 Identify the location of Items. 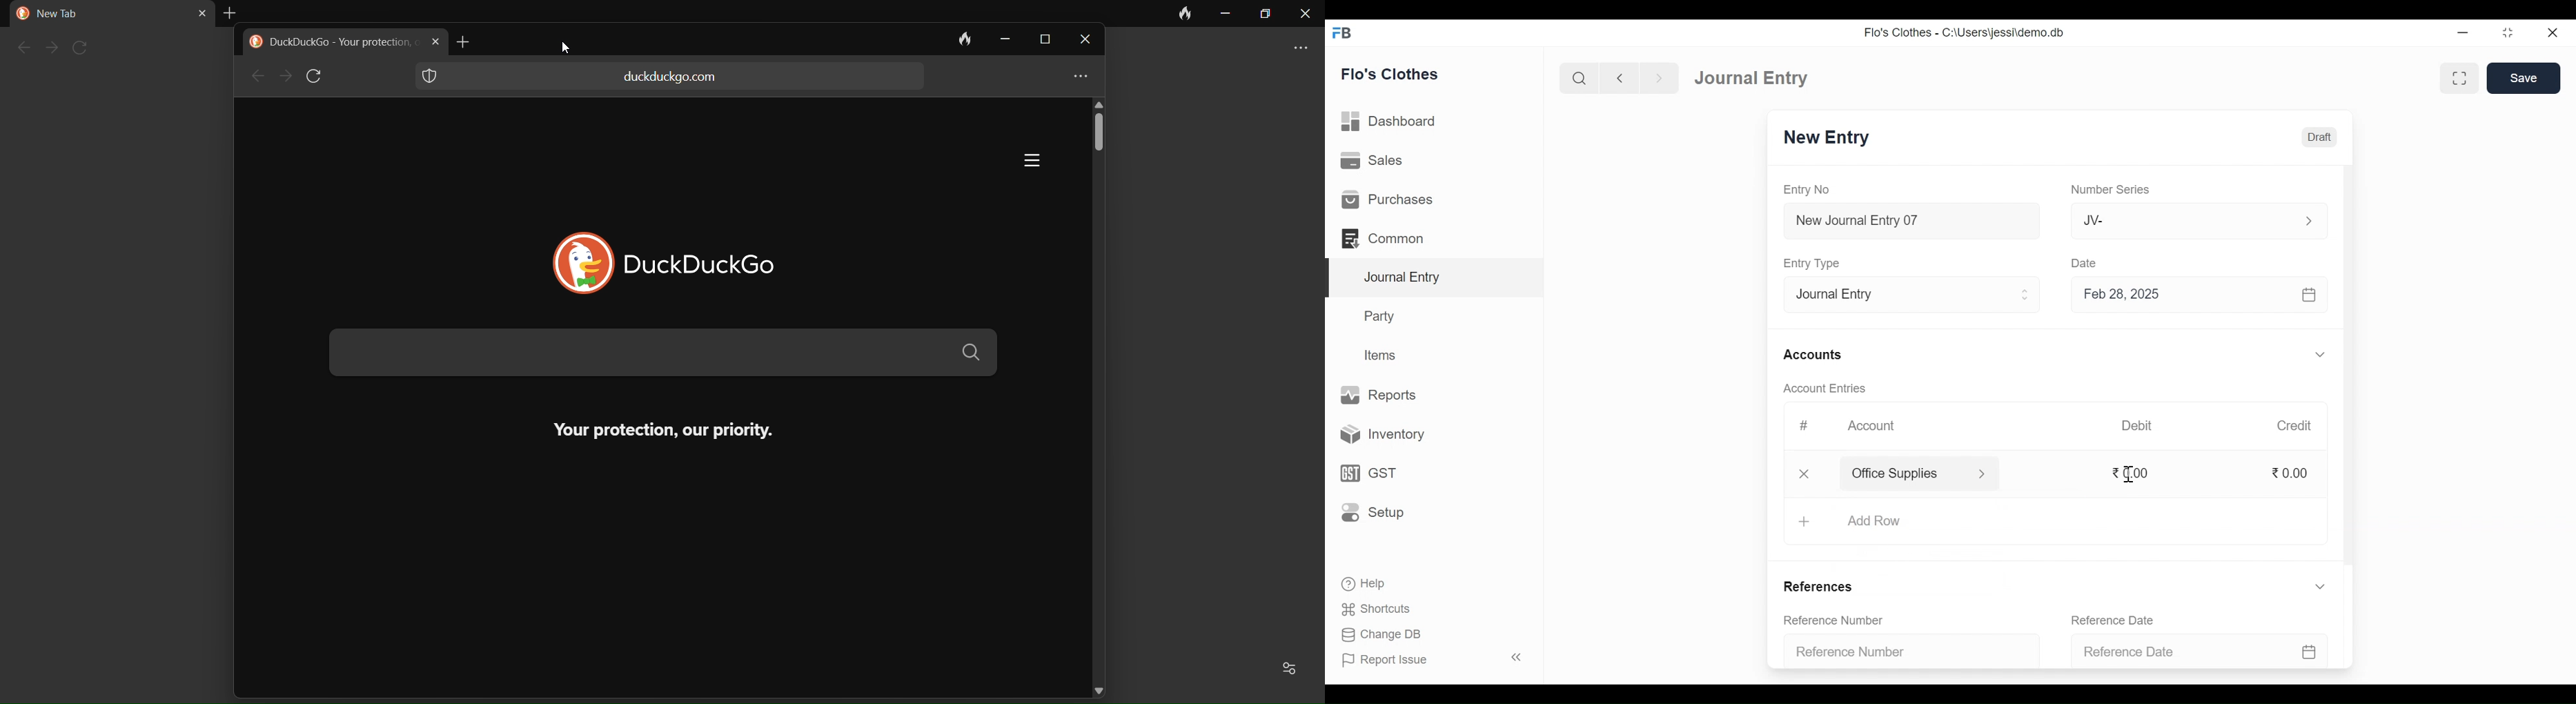
(1382, 355).